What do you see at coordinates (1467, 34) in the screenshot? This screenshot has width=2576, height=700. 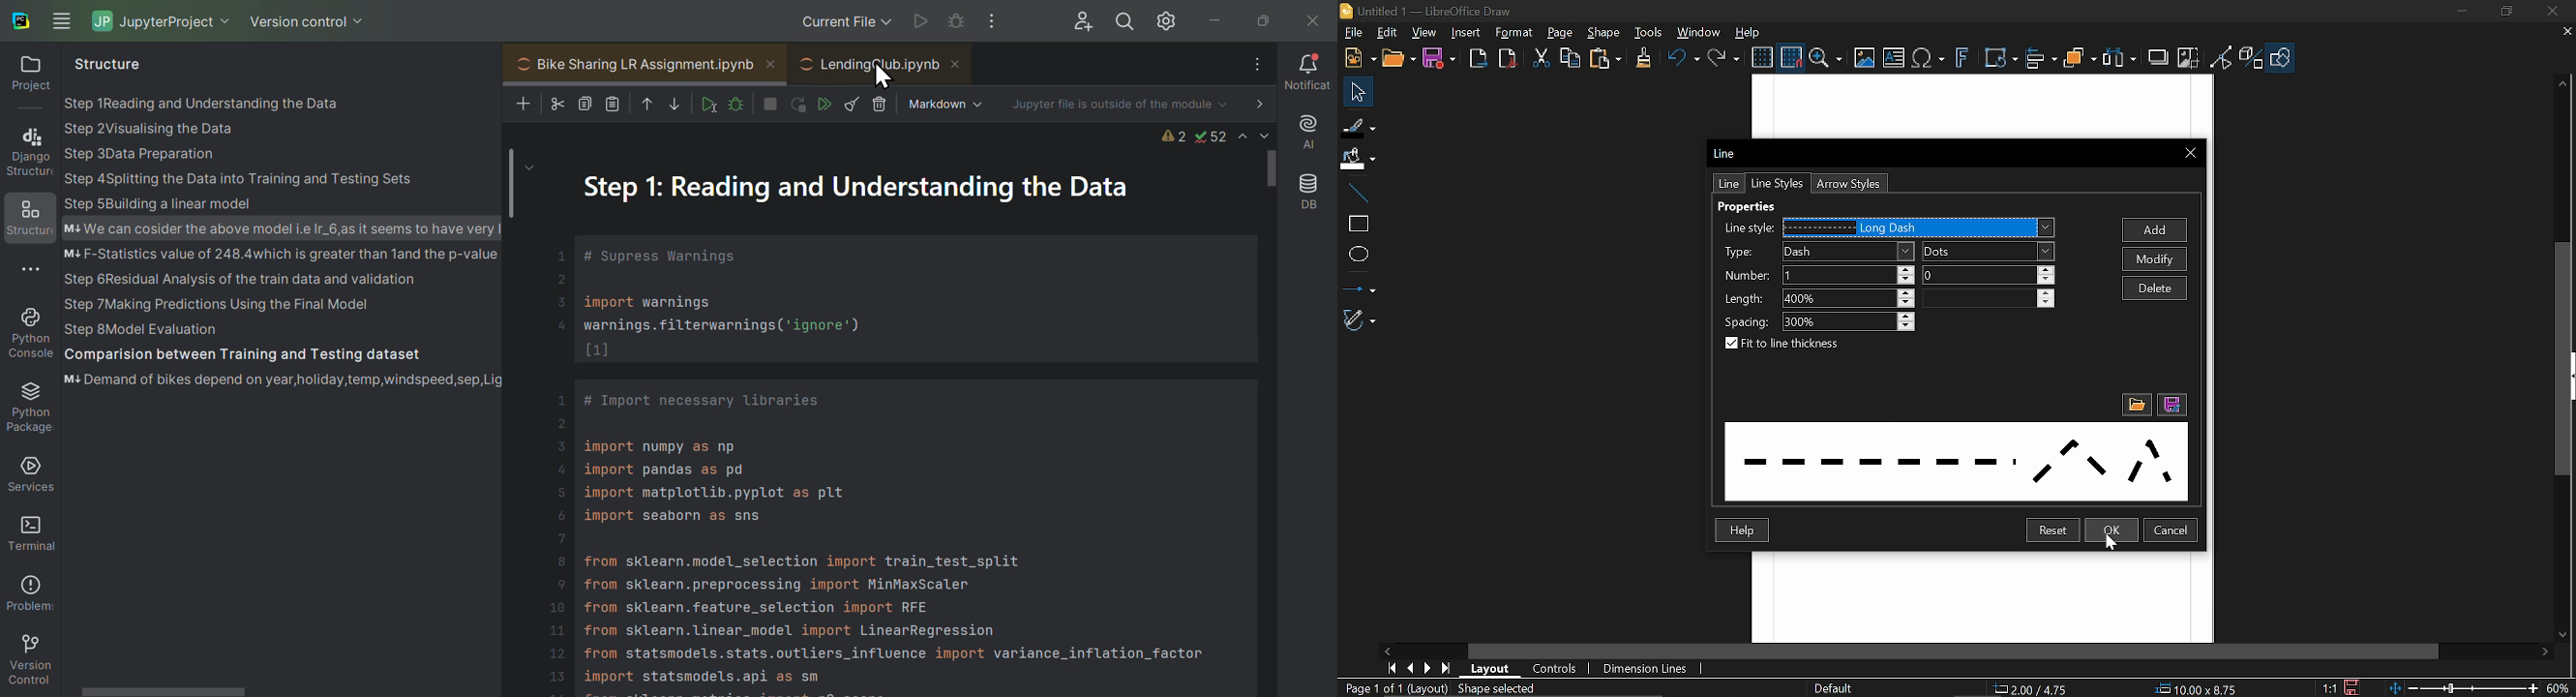 I see `Insert` at bounding box center [1467, 34].